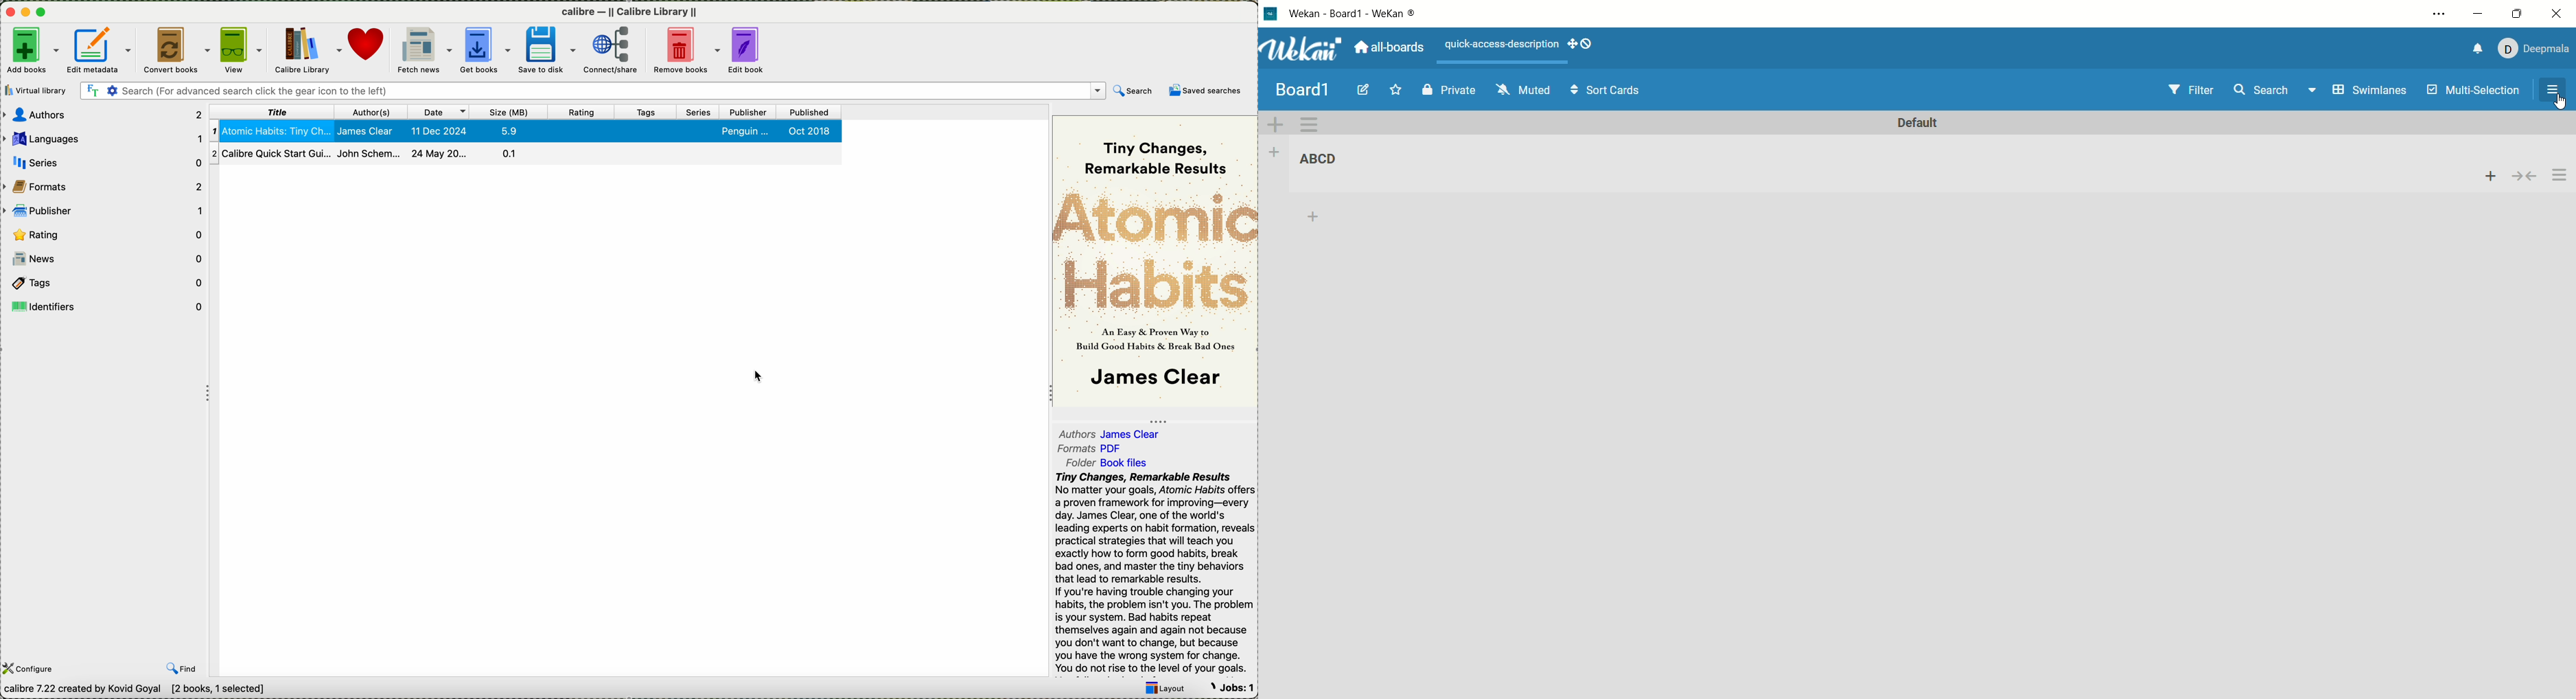 Image resolution: width=2576 pixels, height=700 pixels. Describe the element at coordinates (178, 51) in the screenshot. I see `convert books` at that location.